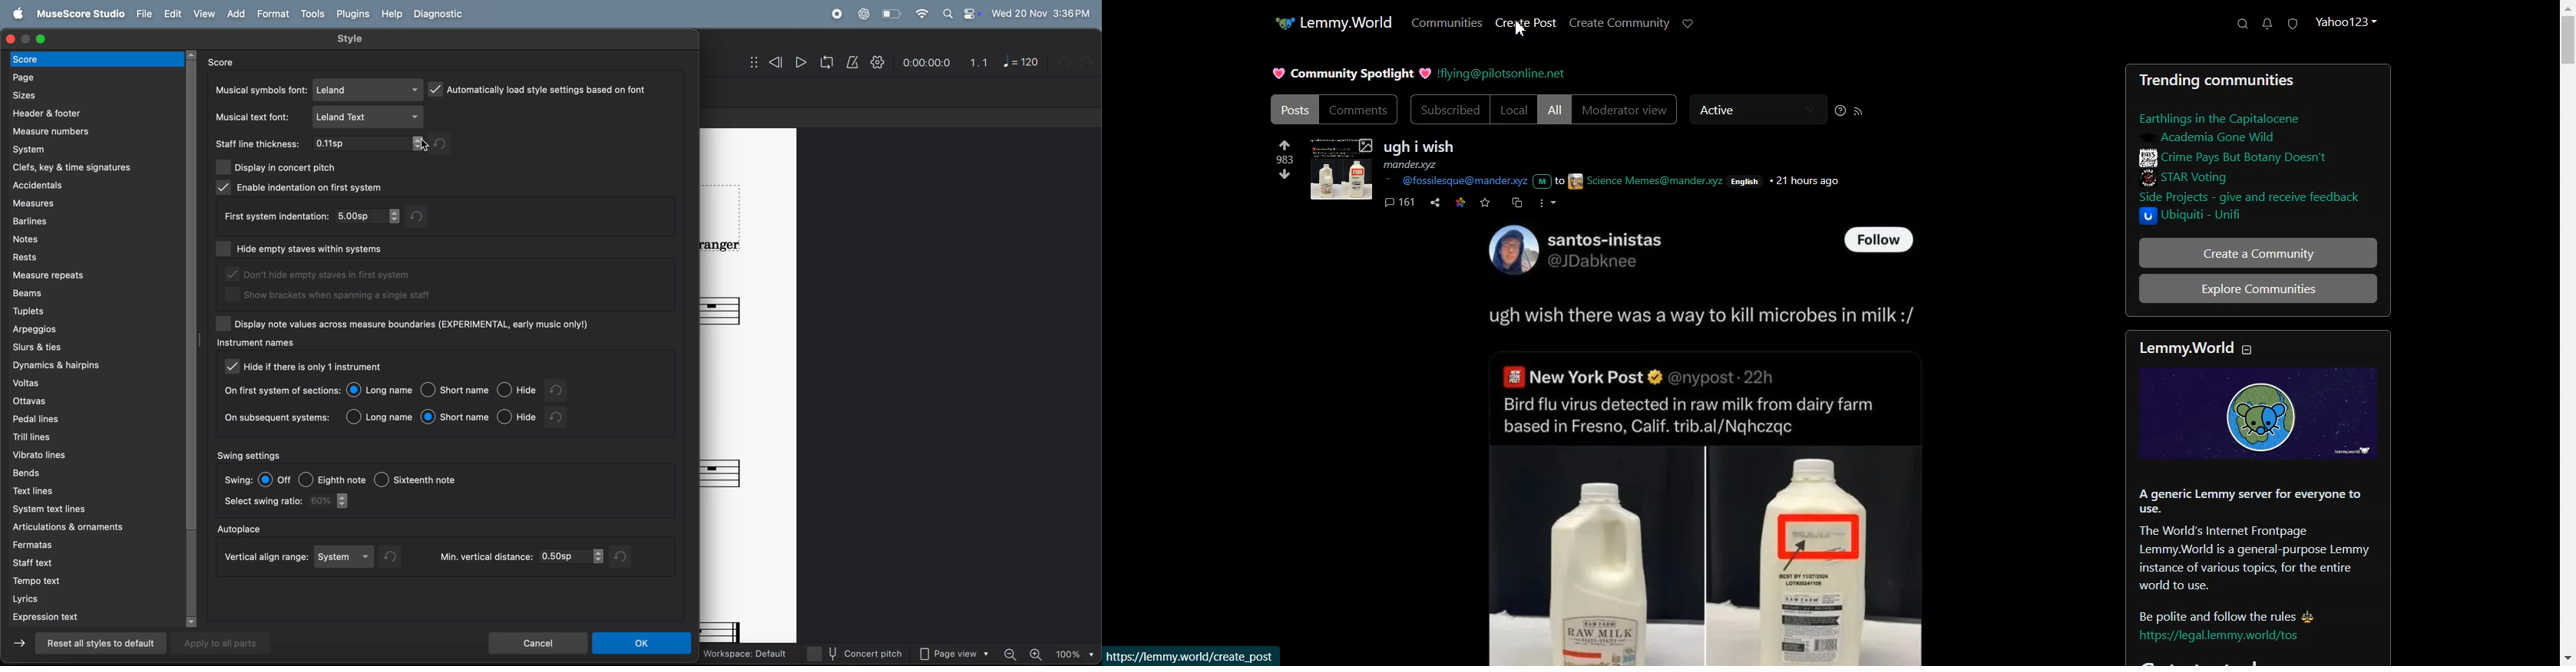 This screenshot has height=672, width=2576. Describe the element at coordinates (565, 390) in the screenshot. I see `redo` at that location.